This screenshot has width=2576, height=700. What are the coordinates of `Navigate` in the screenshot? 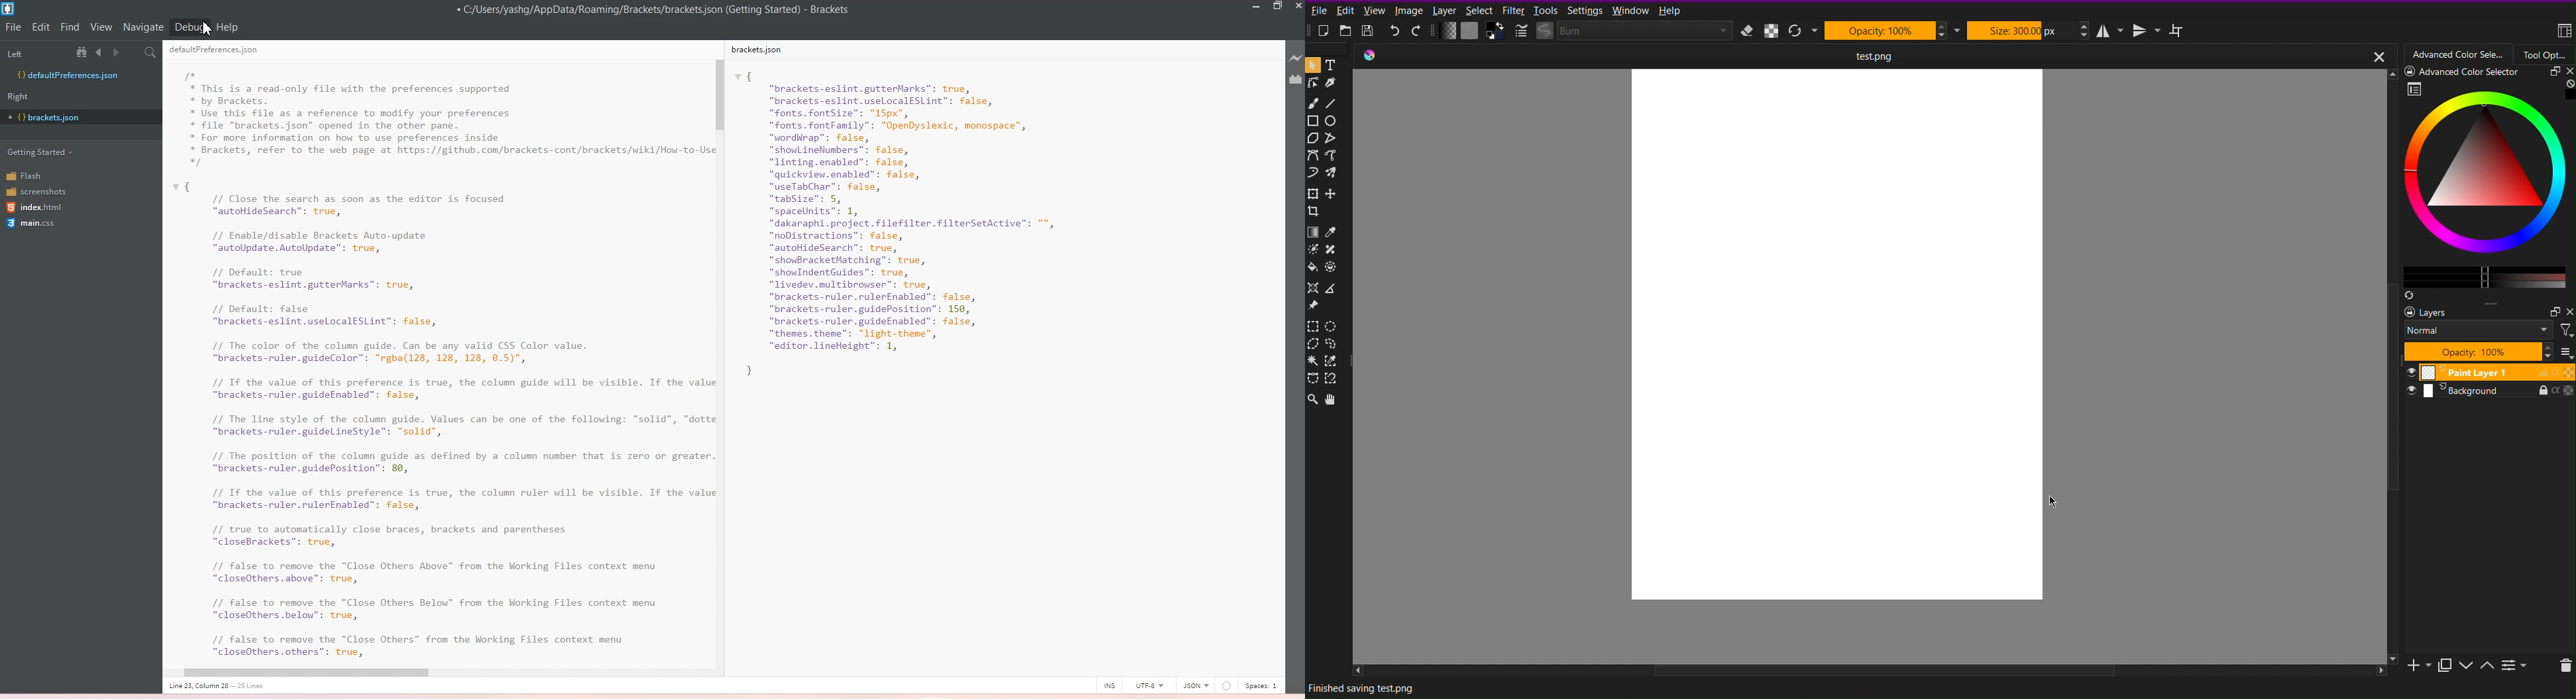 It's located at (143, 27).